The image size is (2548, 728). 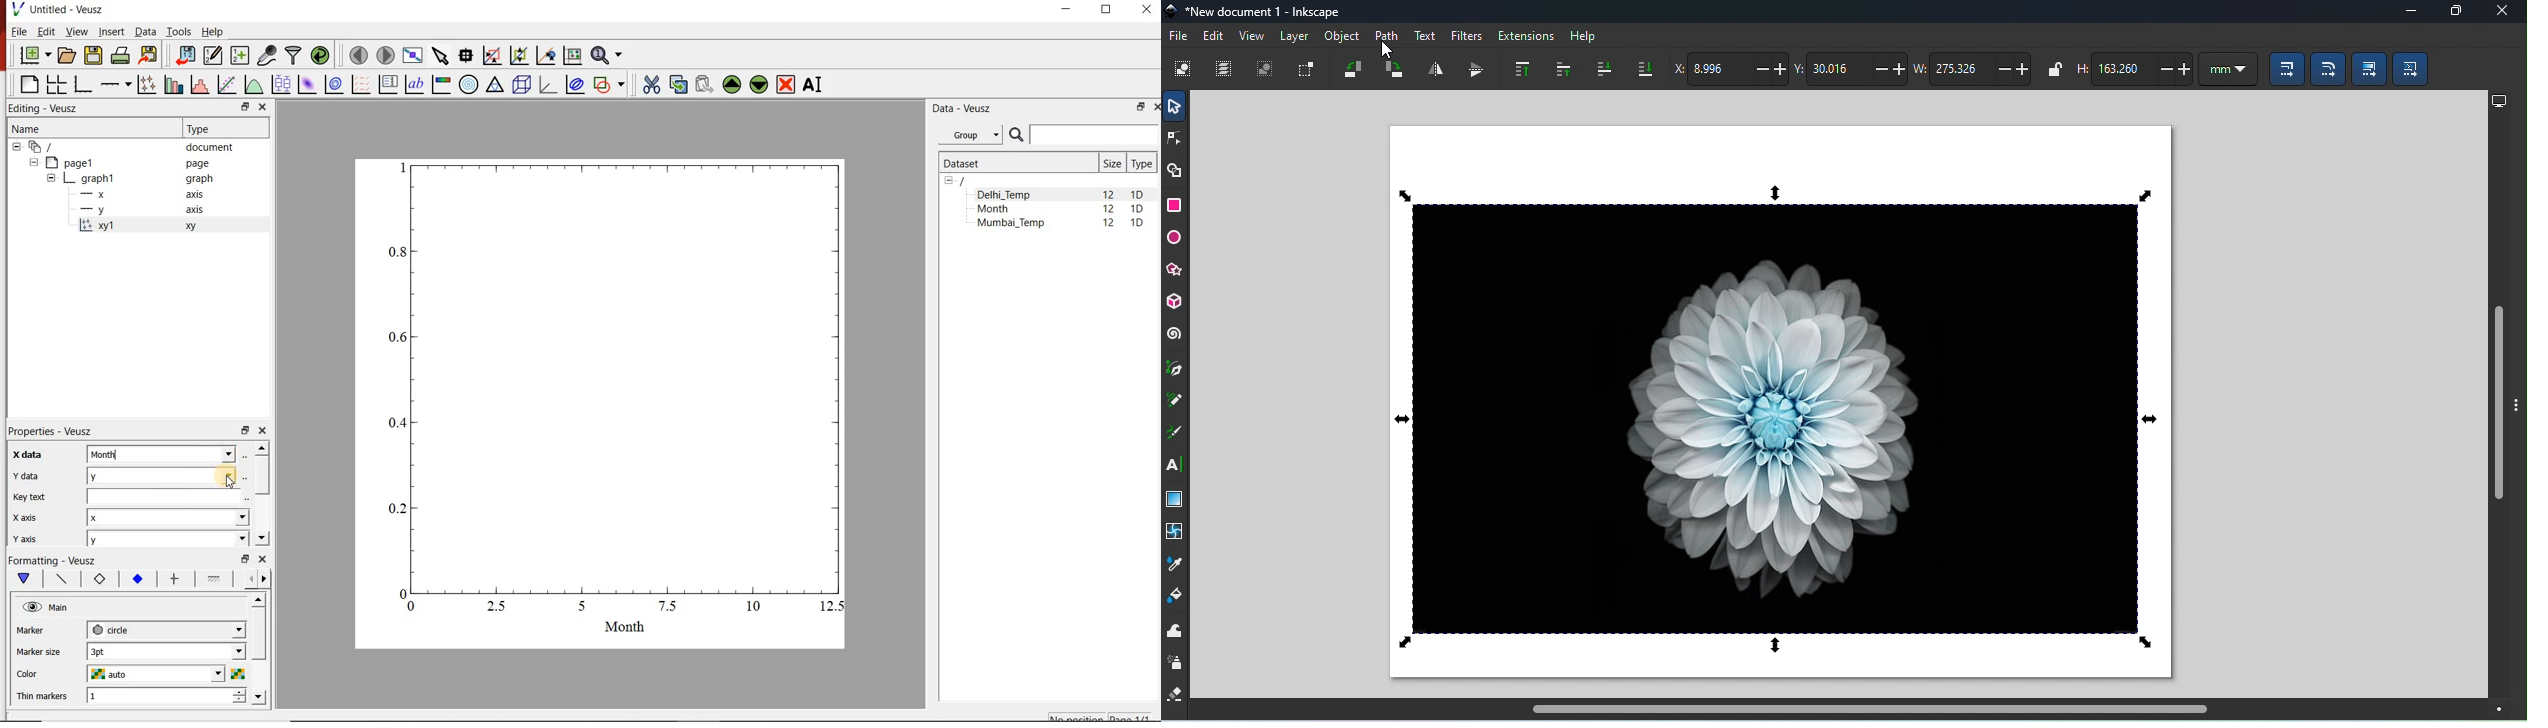 What do you see at coordinates (136, 211) in the screenshot?
I see `-y axis` at bounding box center [136, 211].